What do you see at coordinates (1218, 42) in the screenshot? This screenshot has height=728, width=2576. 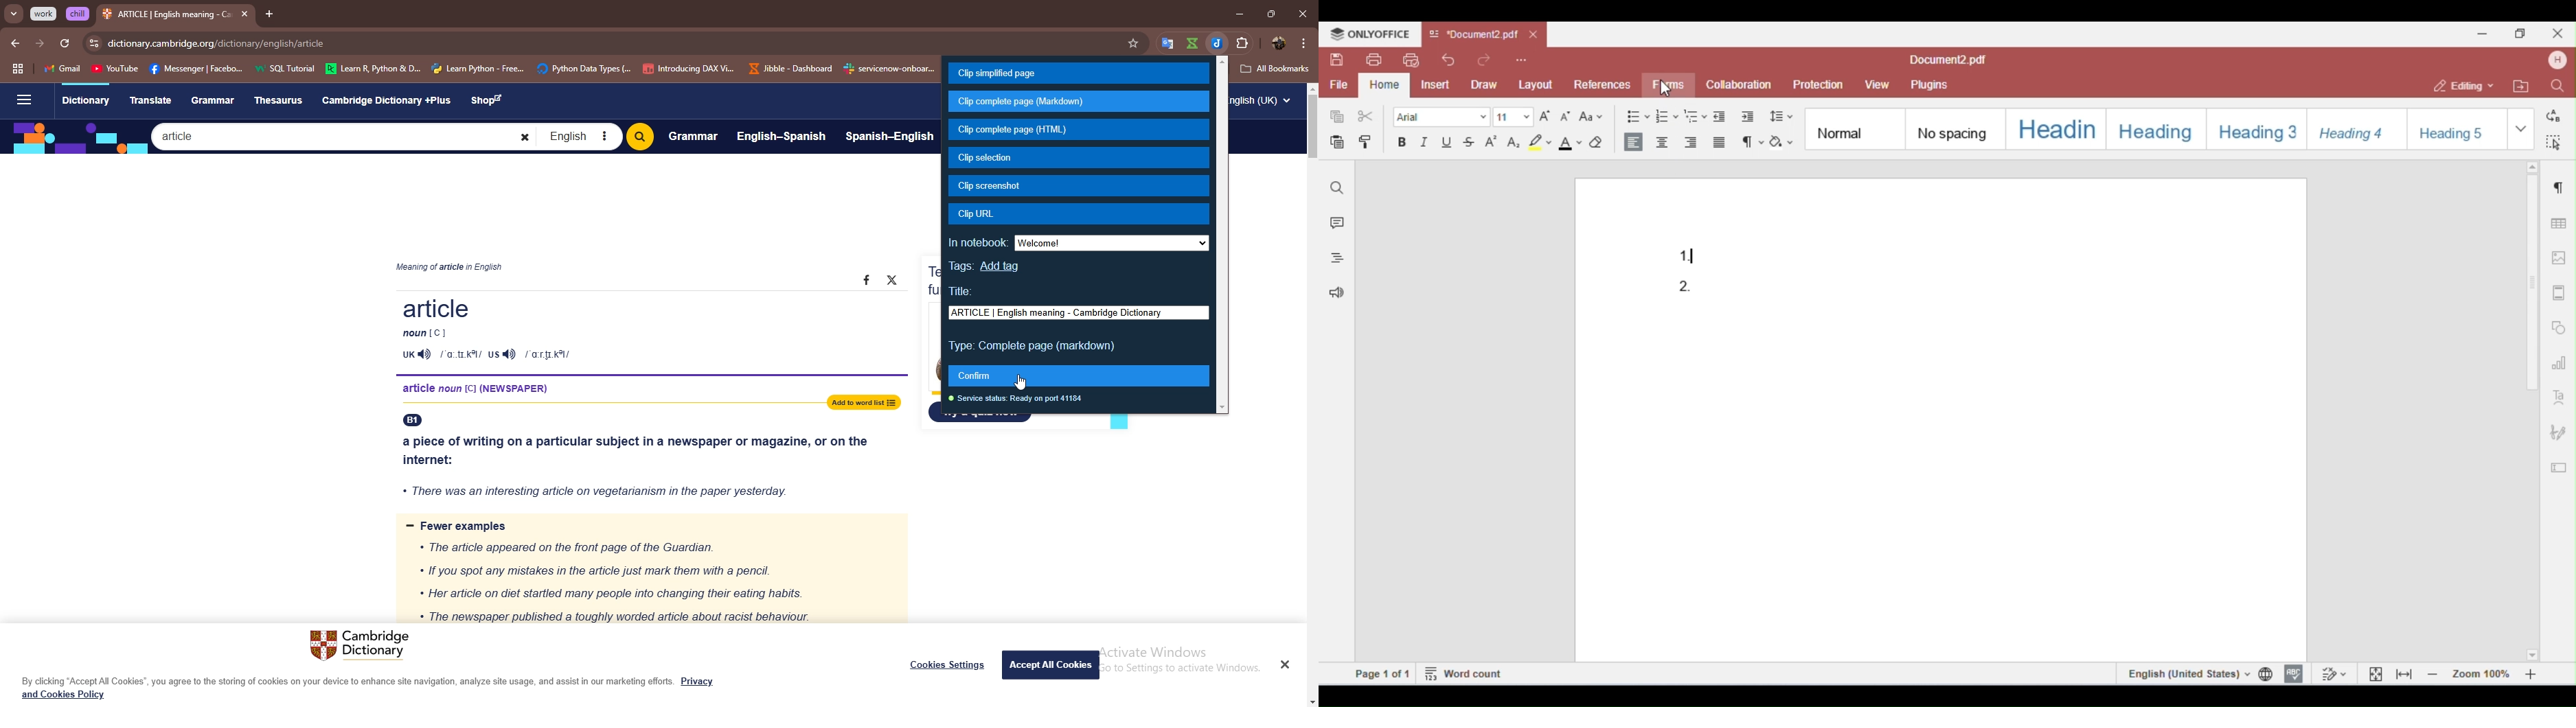 I see `joplin` at bounding box center [1218, 42].